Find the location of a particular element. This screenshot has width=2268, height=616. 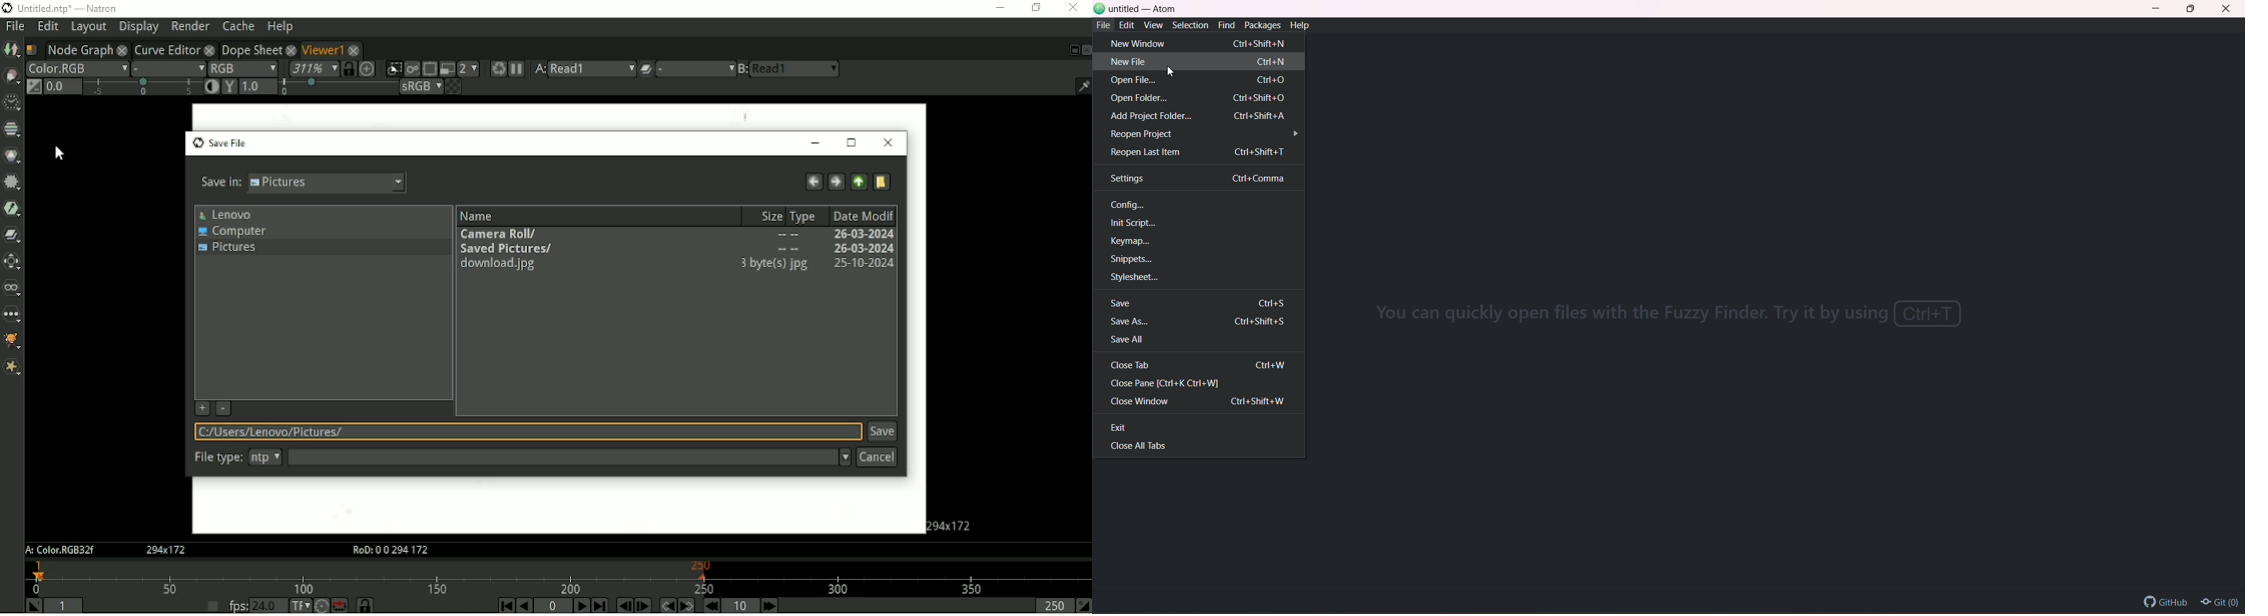

Open Folder... Ctrl+Shift+O is located at coordinates (1200, 98).